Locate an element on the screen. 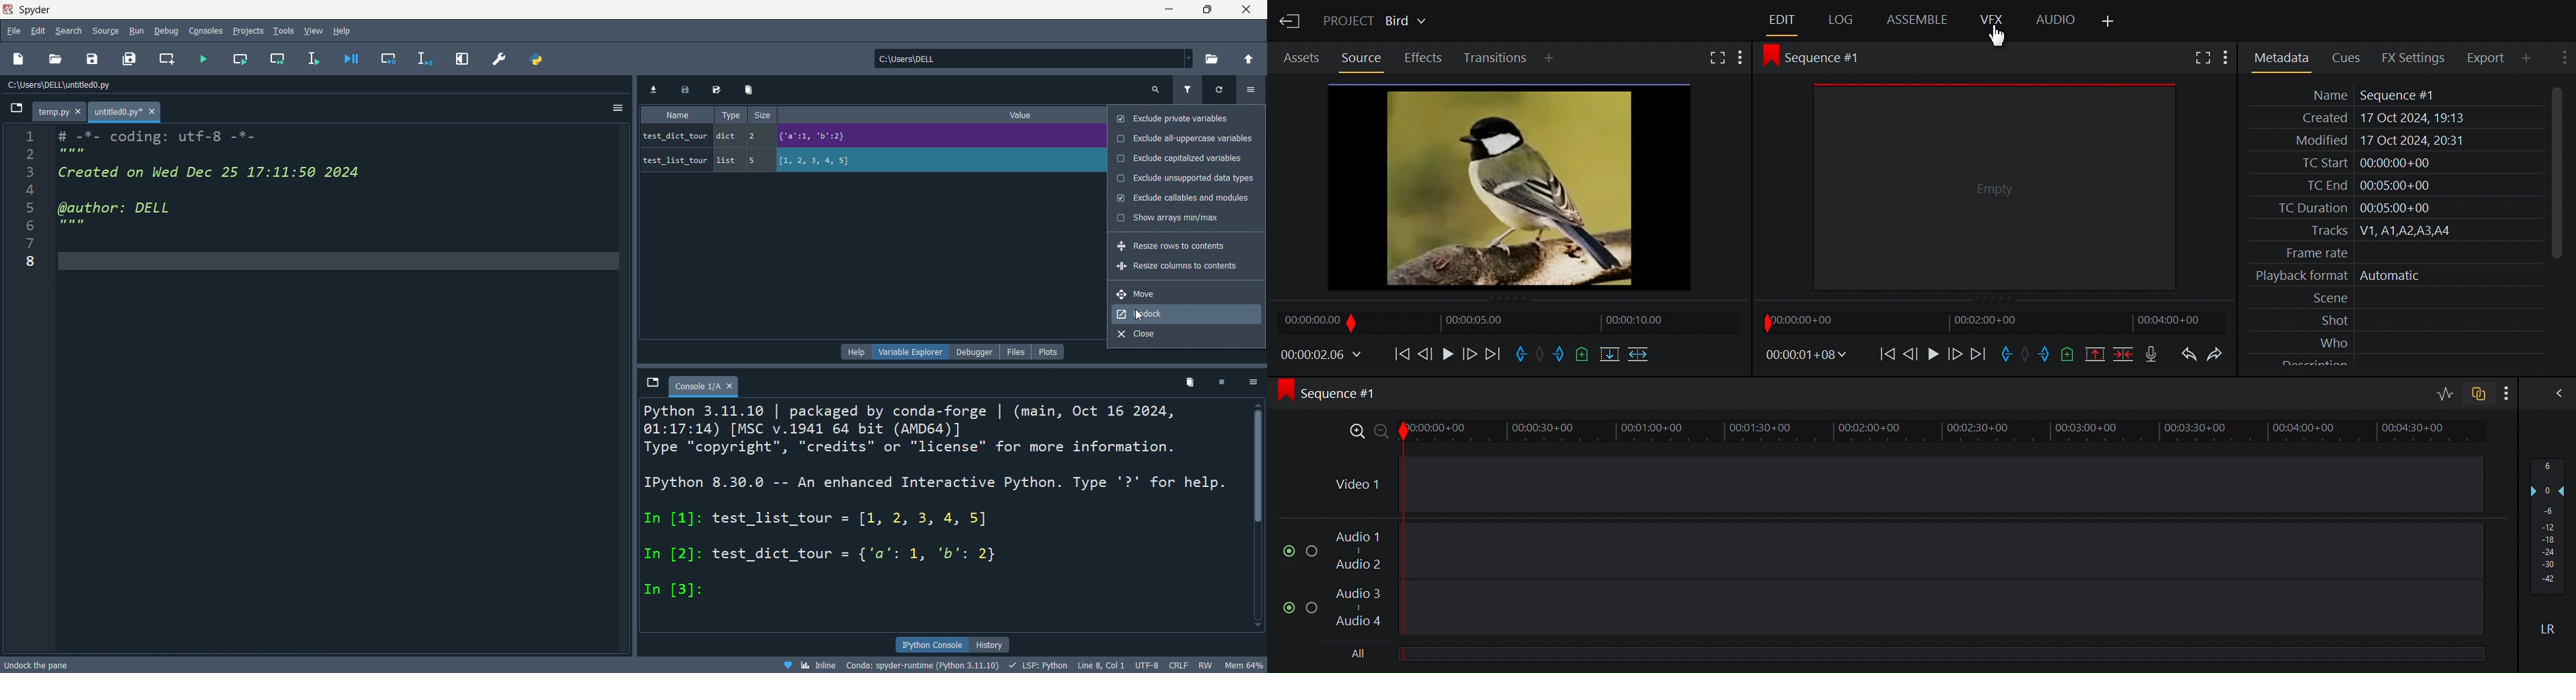 The height and width of the screenshot is (700, 2576). run cell is located at coordinates (241, 59).